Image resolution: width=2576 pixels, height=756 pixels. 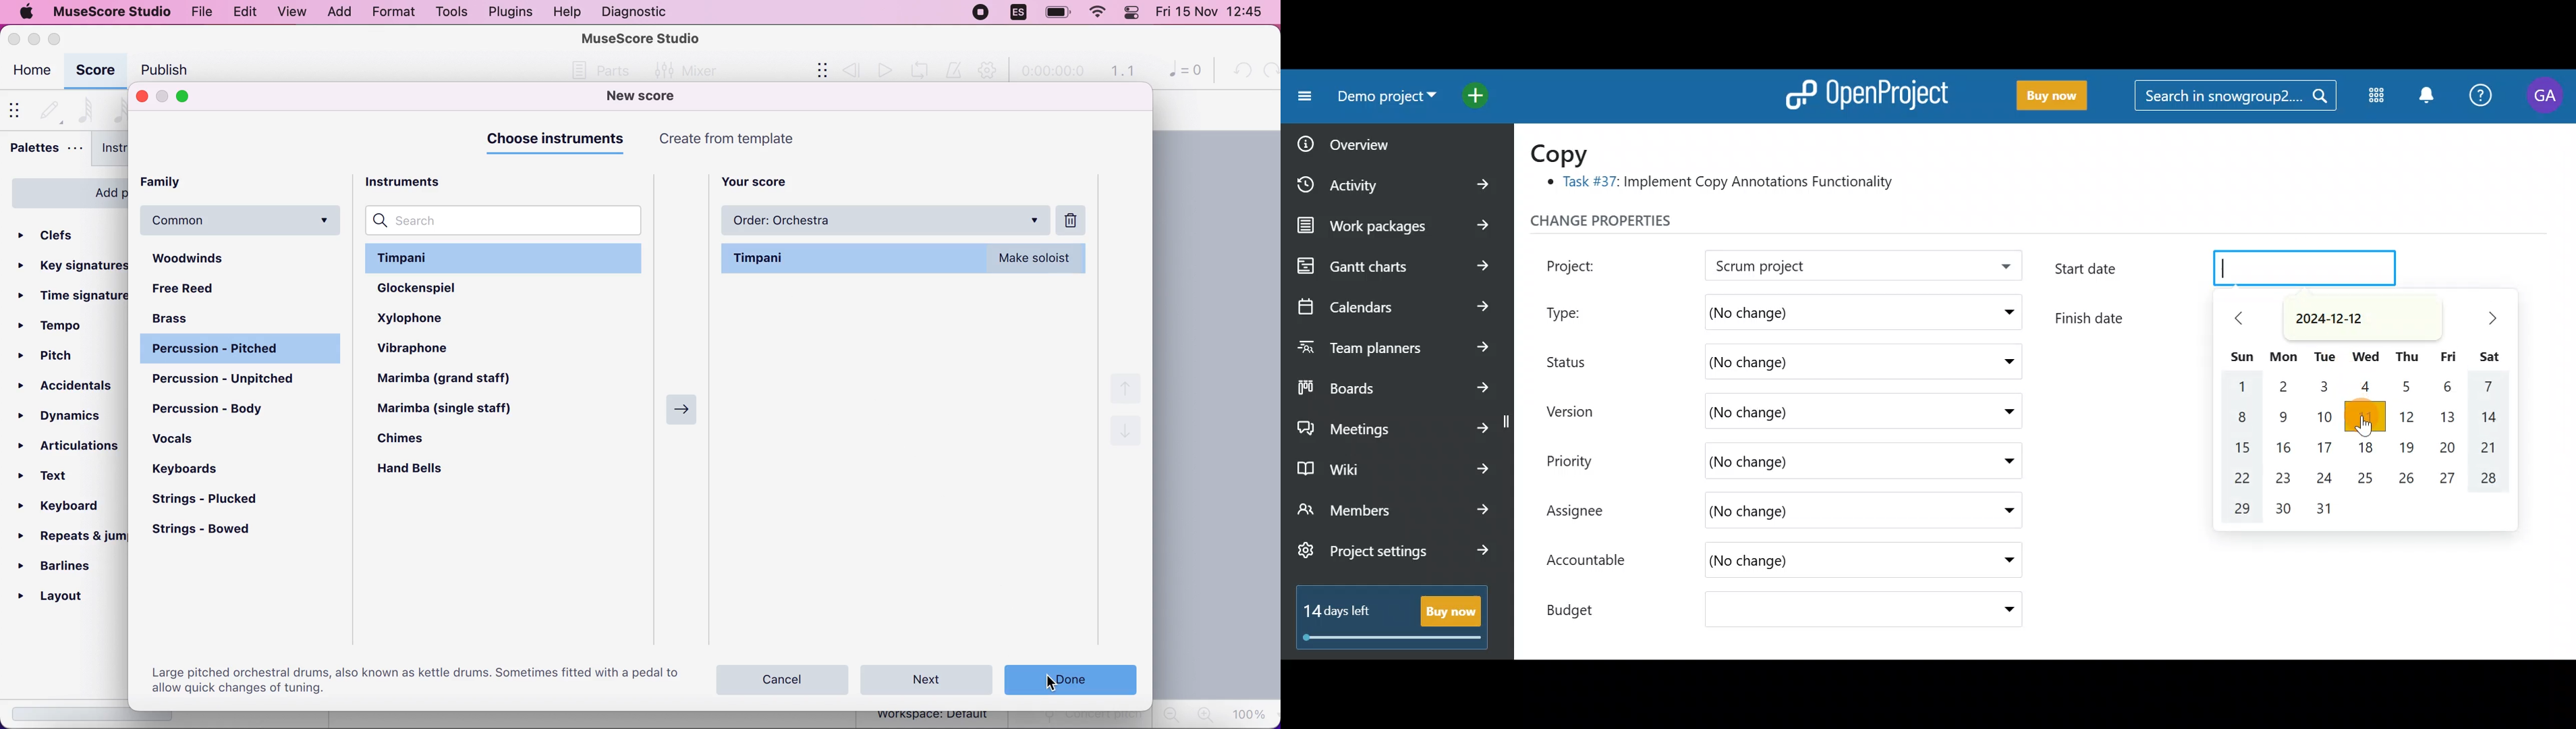 What do you see at coordinates (762, 180) in the screenshot?
I see `your score` at bounding box center [762, 180].